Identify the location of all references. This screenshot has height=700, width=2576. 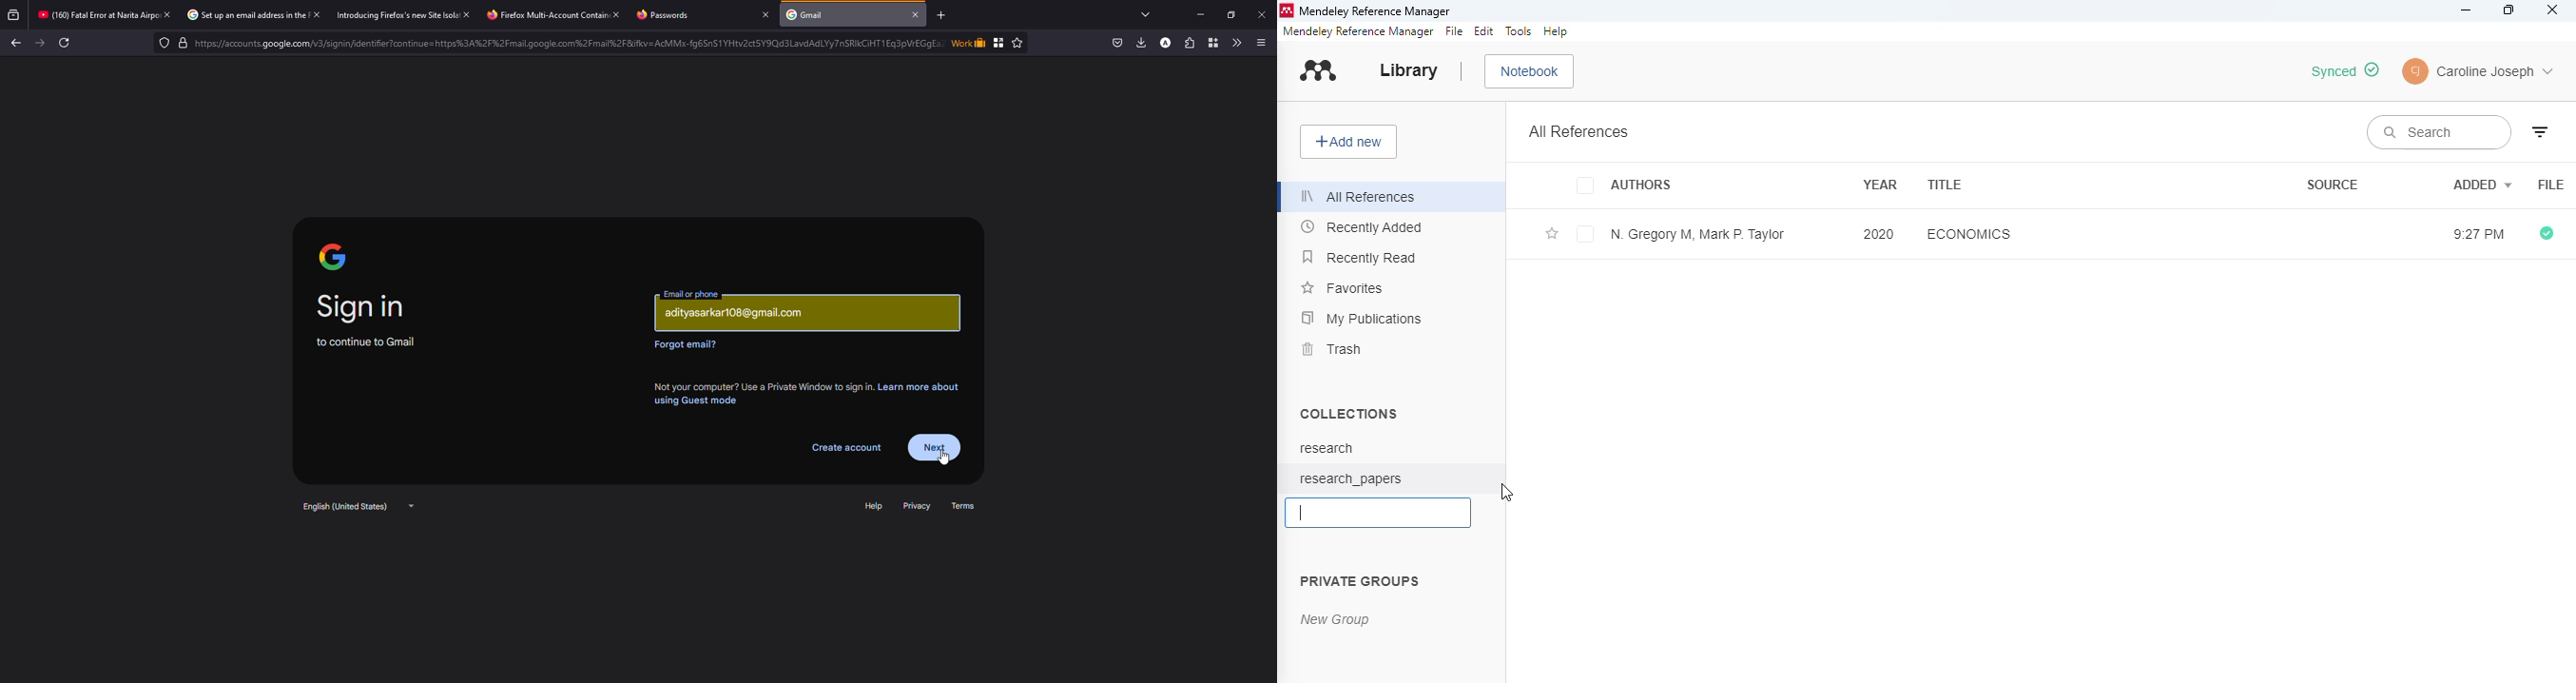
(1579, 131).